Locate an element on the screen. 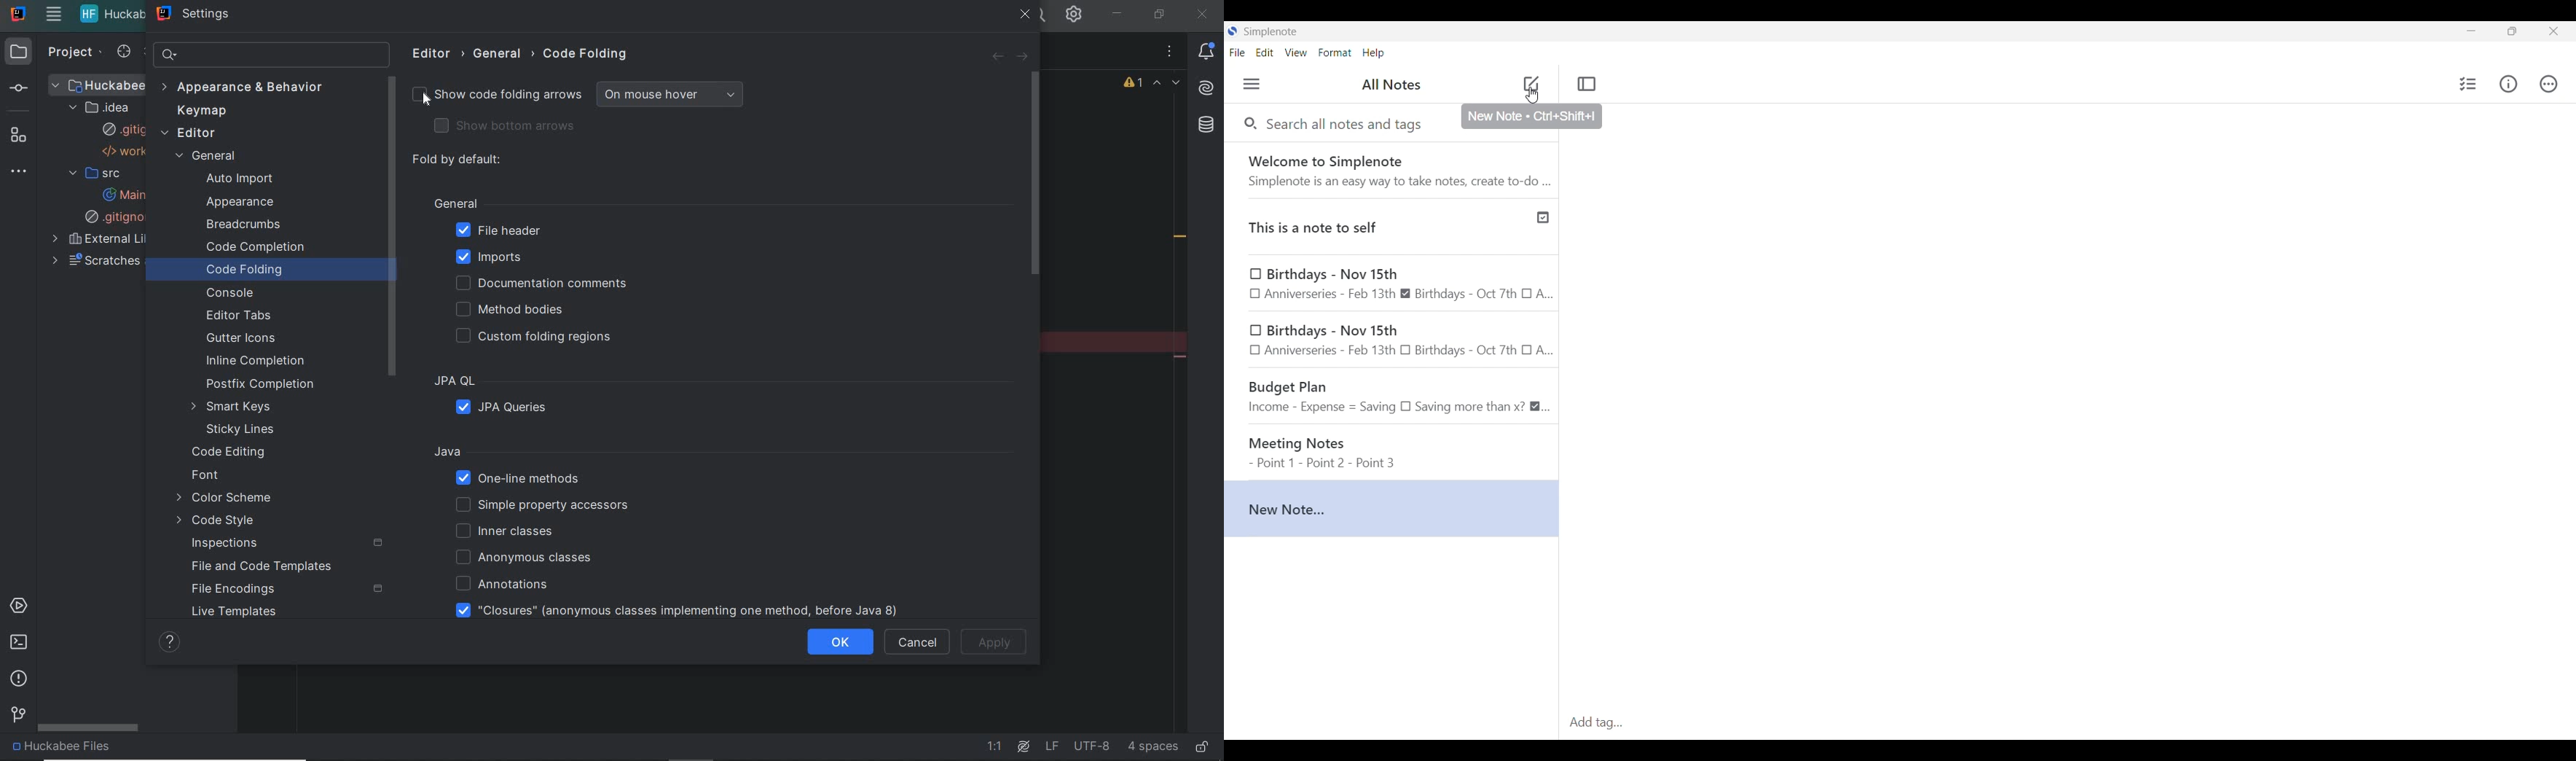  commit is located at coordinates (26, 87).